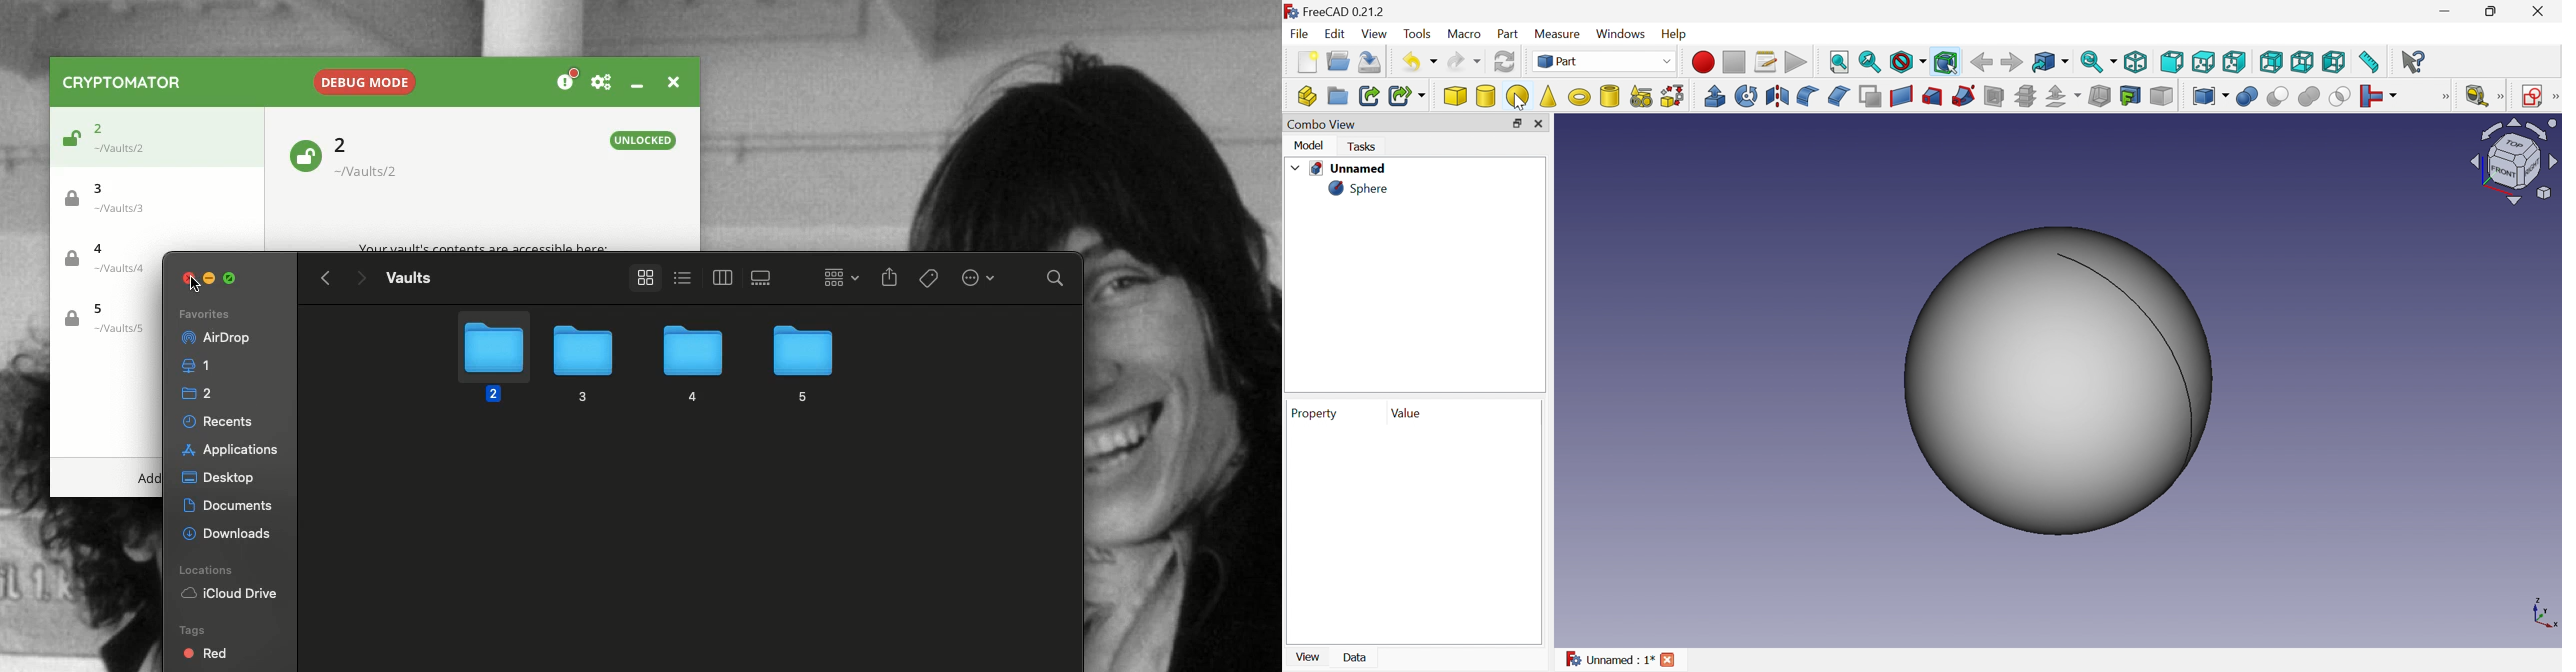 The height and width of the screenshot is (672, 2576). What do you see at coordinates (1871, 62) in the screenshot?
I see `Fit selection` at bounding box center [1871, 62].